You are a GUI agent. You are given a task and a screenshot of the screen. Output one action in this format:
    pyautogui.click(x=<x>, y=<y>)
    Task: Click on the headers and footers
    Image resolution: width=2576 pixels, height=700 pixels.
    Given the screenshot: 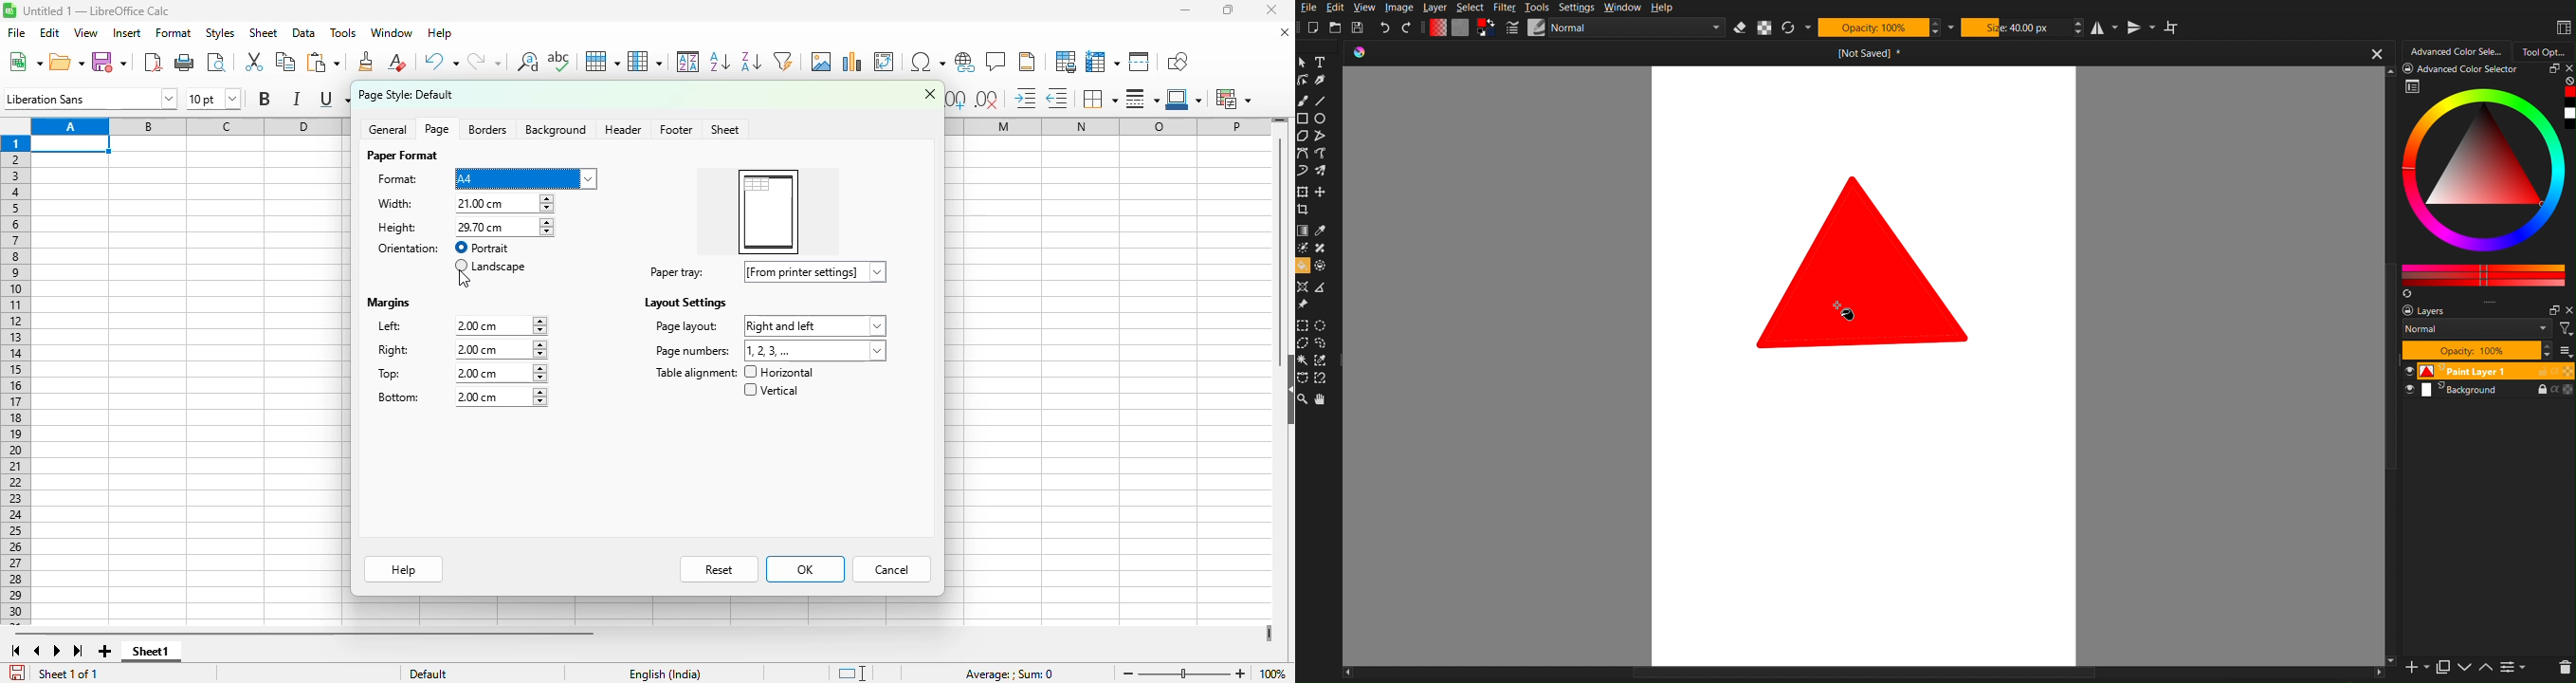 What is the action you would take?
    pyautogui.click(x=1027, y=62)
    